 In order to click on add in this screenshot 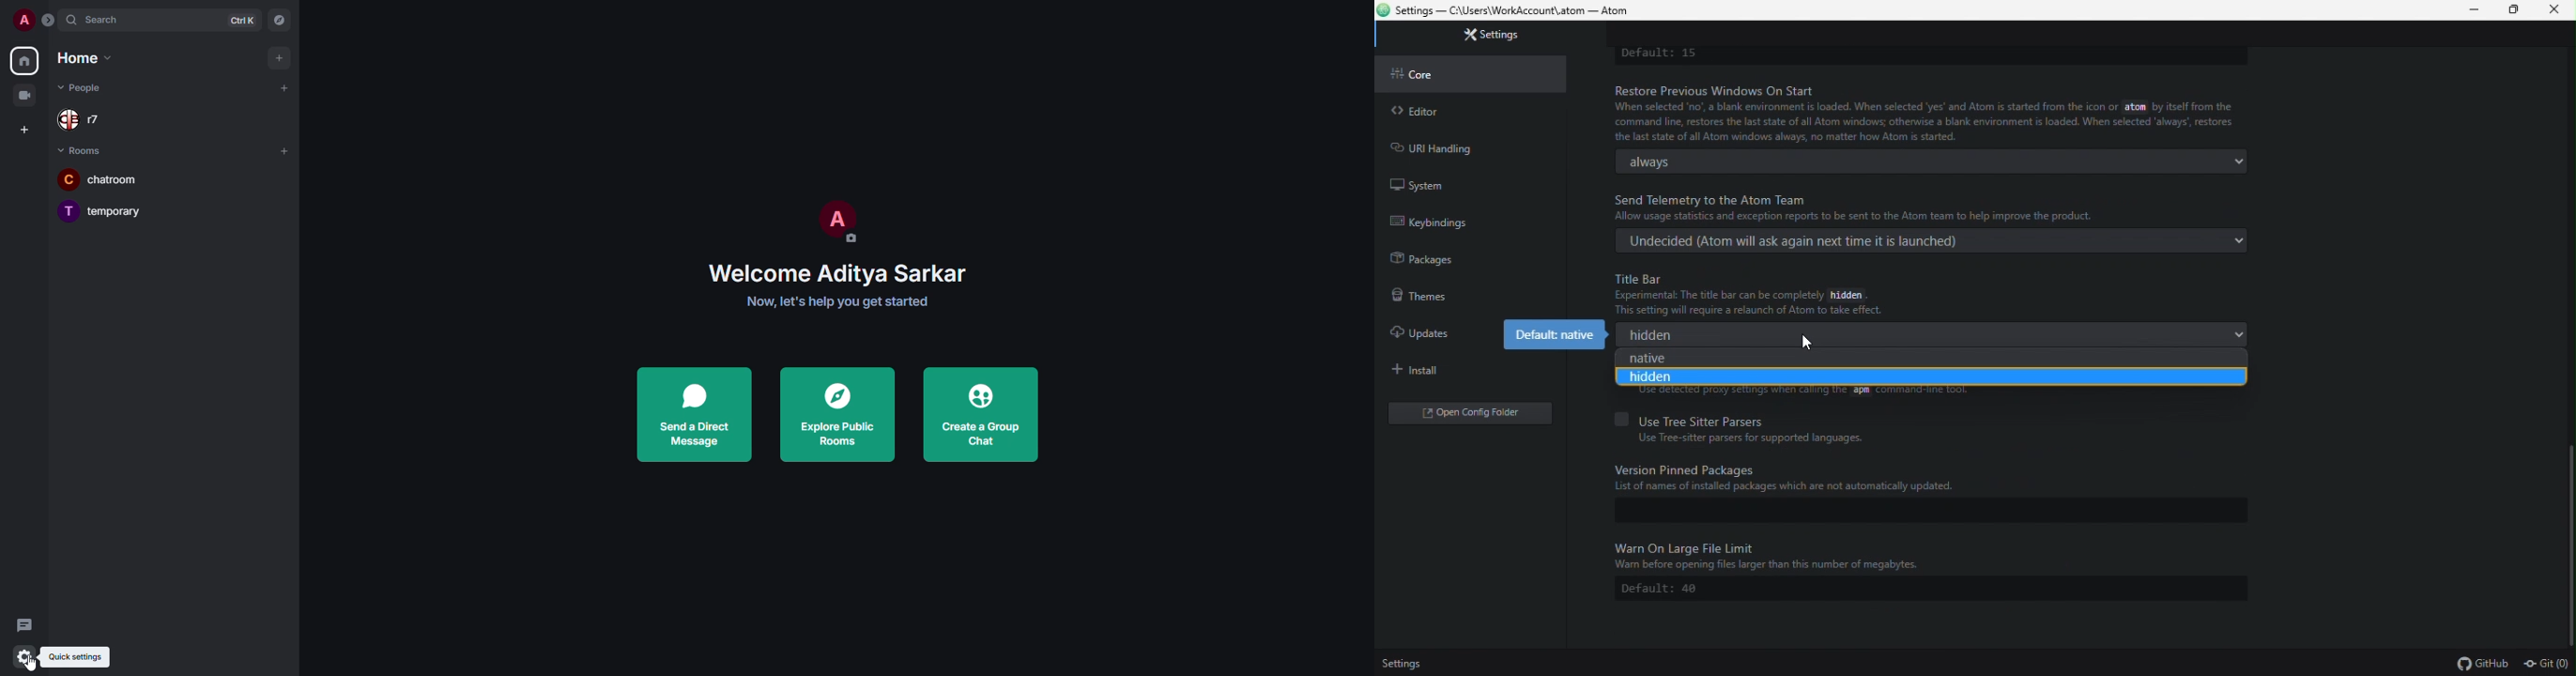, I will do `click(278, 56)`.